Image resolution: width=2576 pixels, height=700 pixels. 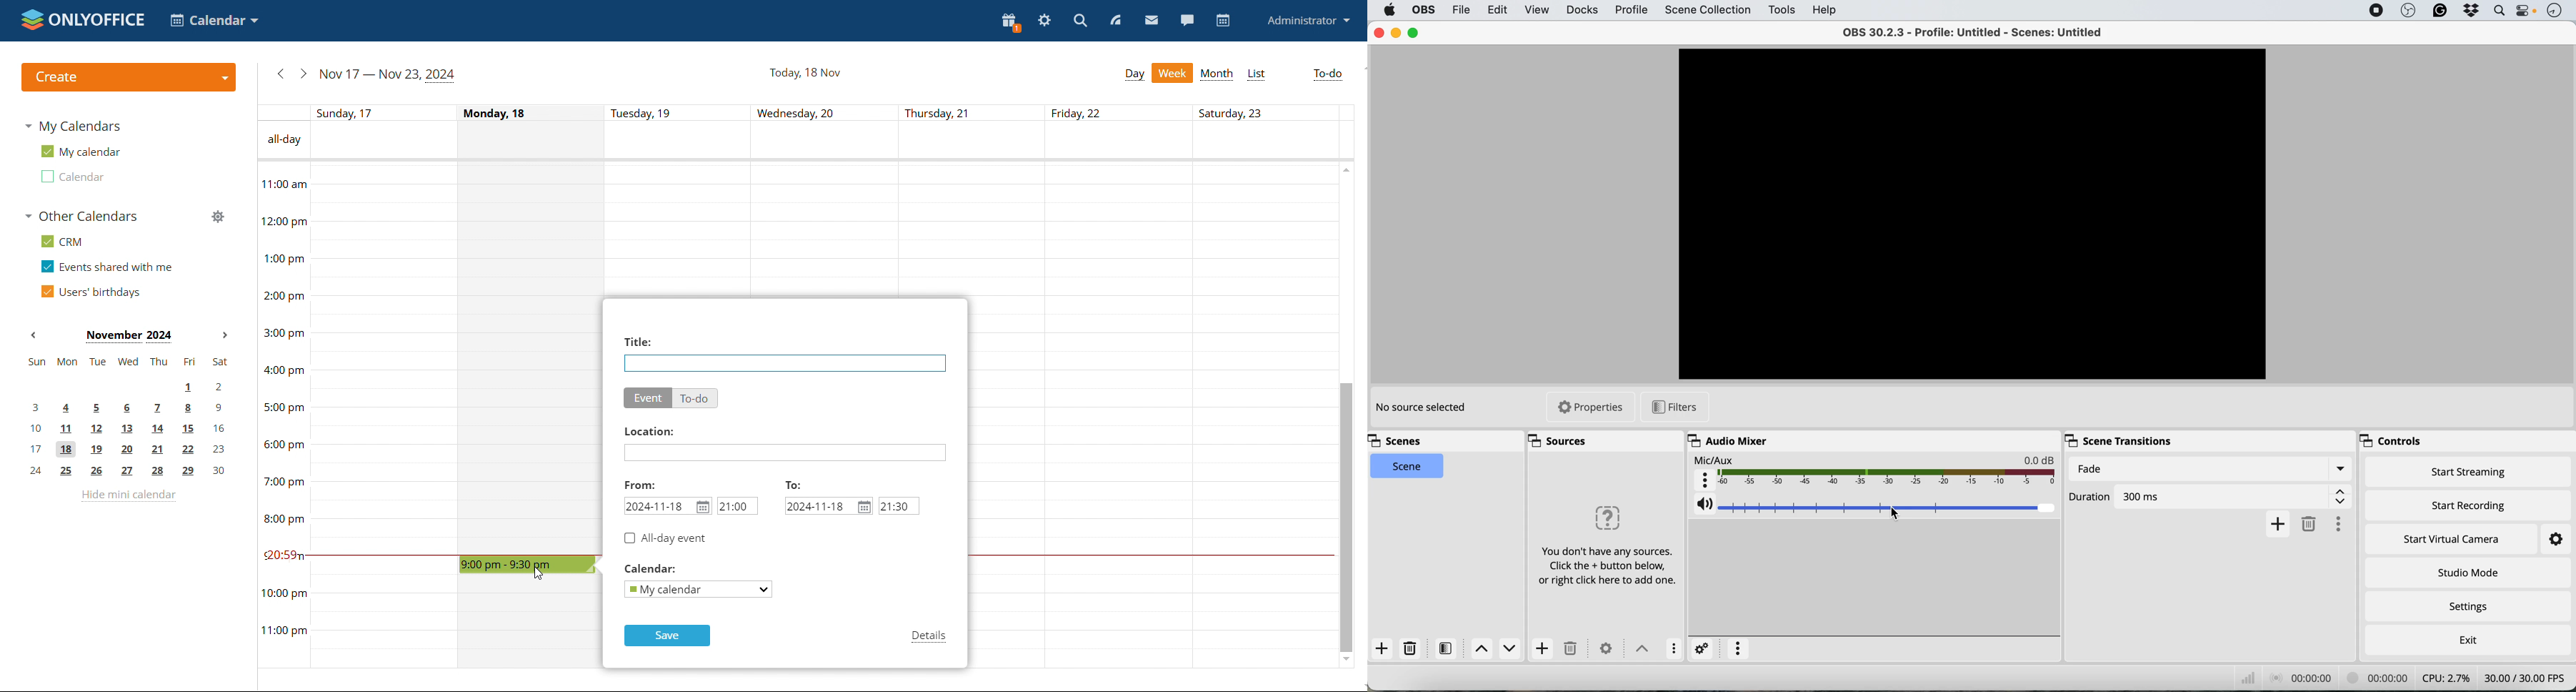 I want to click on obs, so click(x=2407, y=10).